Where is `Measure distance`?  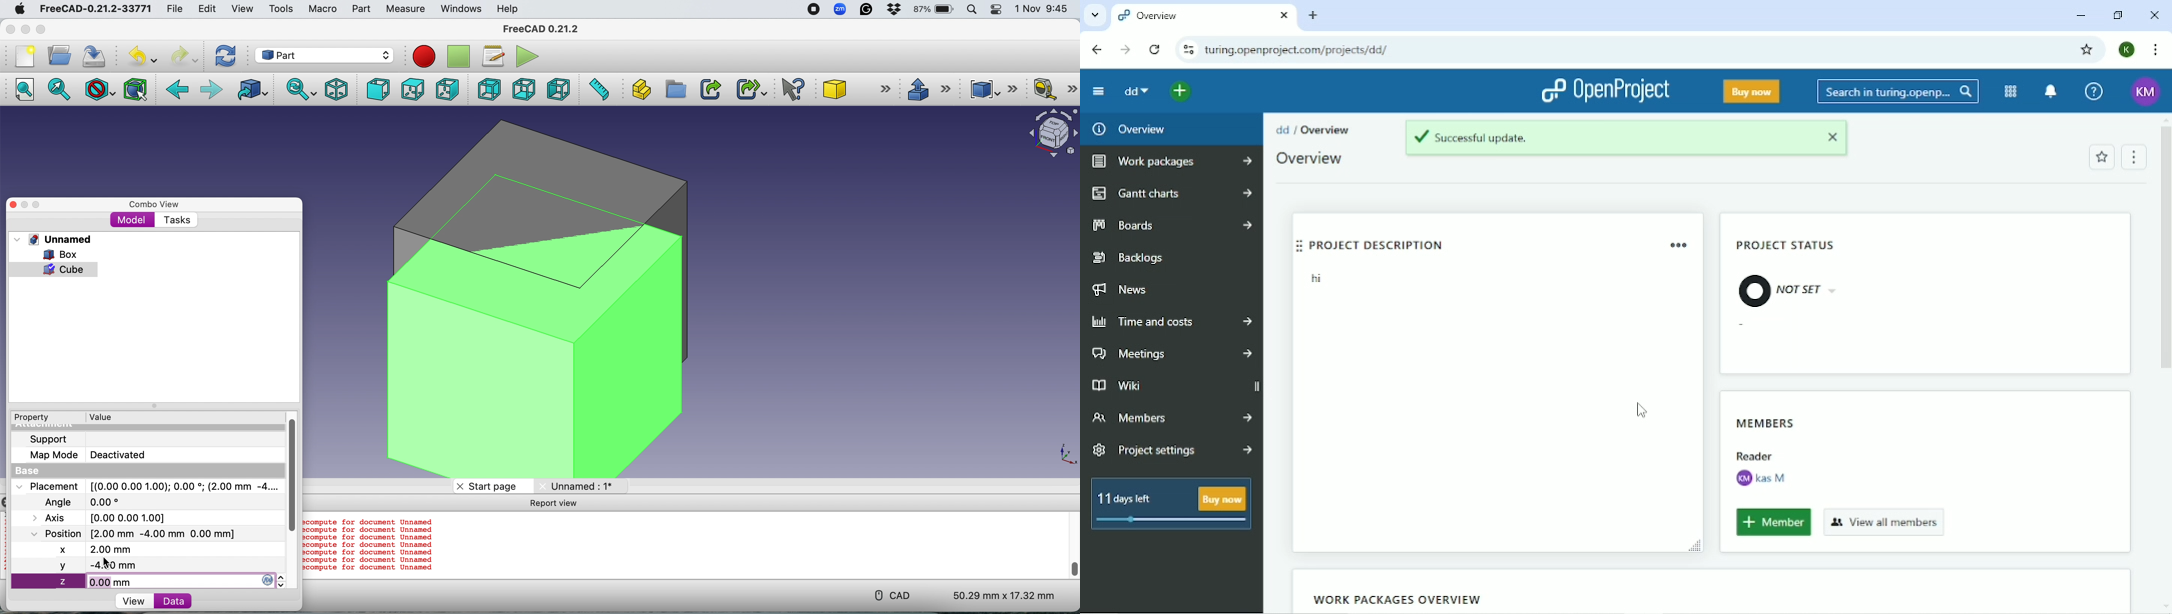 Measure distance is located at coordinates (598, 88).